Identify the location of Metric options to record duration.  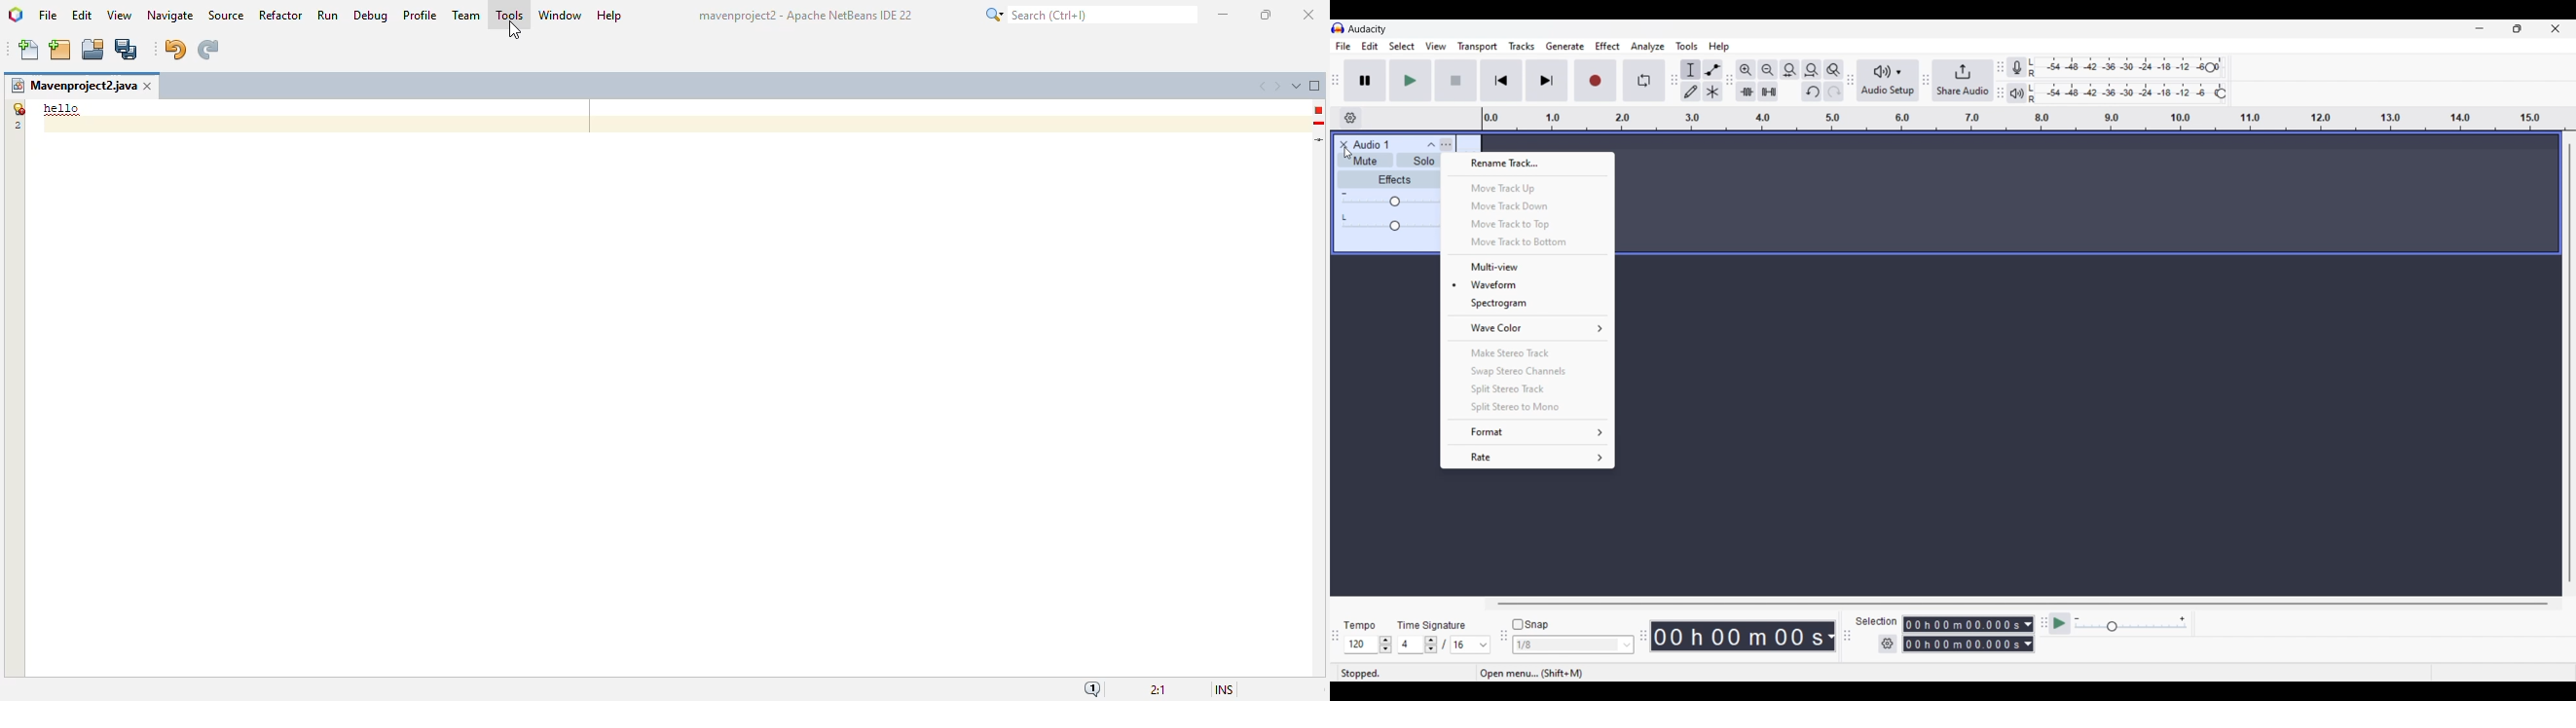
(2027, 635).